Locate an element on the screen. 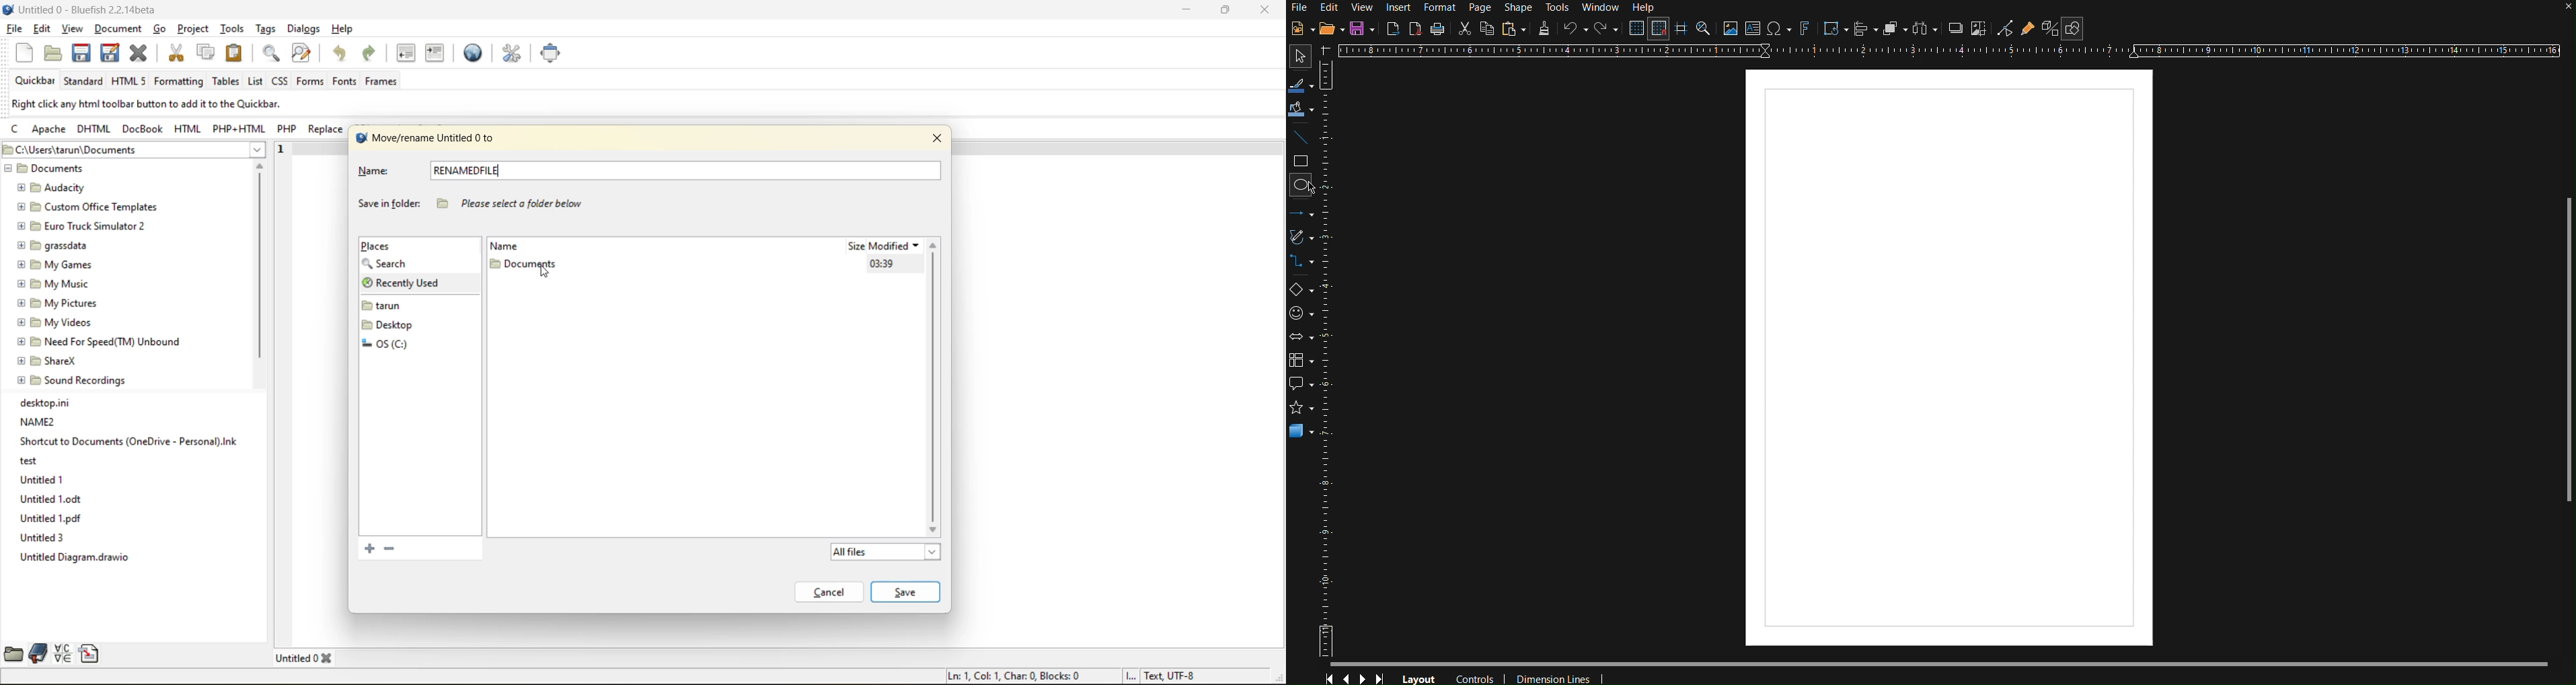  Transformations is located at coordinates (1833, 30).